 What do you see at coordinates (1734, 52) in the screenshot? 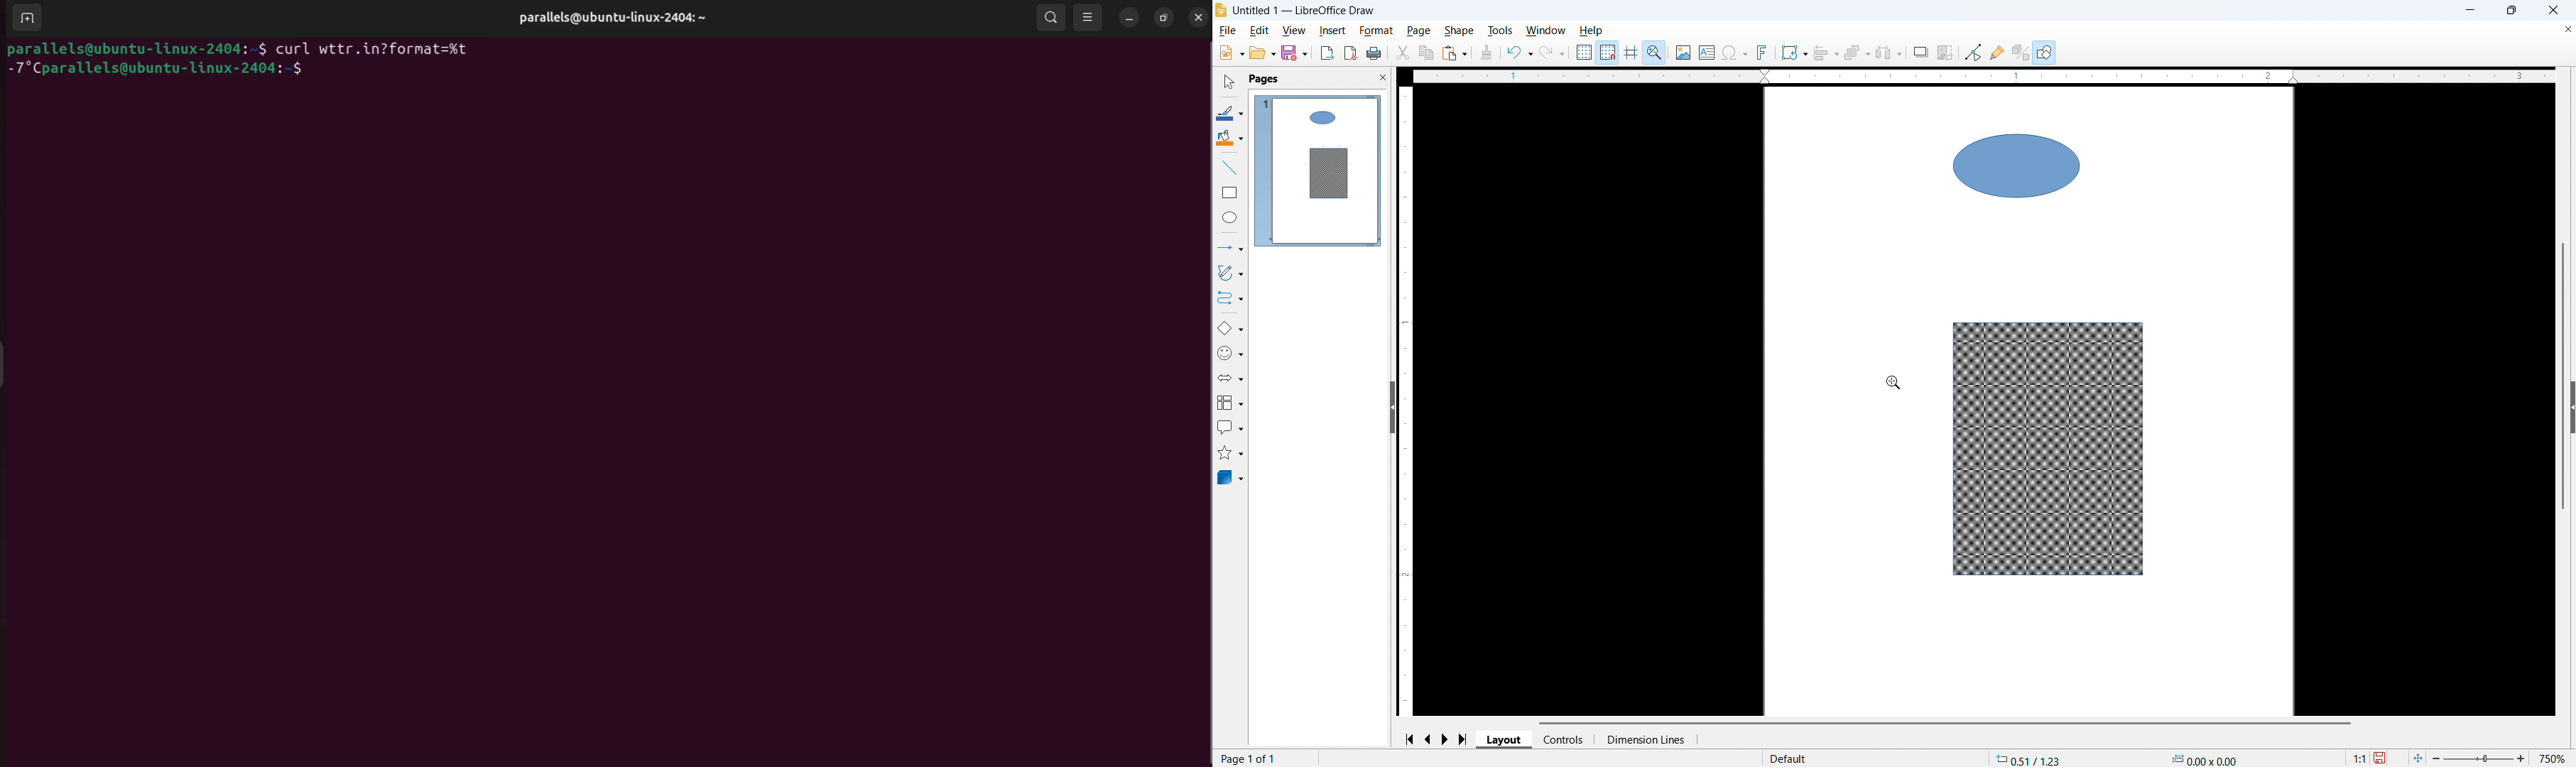
I see `Insert symbol ` at bounding box center [1734, 52].